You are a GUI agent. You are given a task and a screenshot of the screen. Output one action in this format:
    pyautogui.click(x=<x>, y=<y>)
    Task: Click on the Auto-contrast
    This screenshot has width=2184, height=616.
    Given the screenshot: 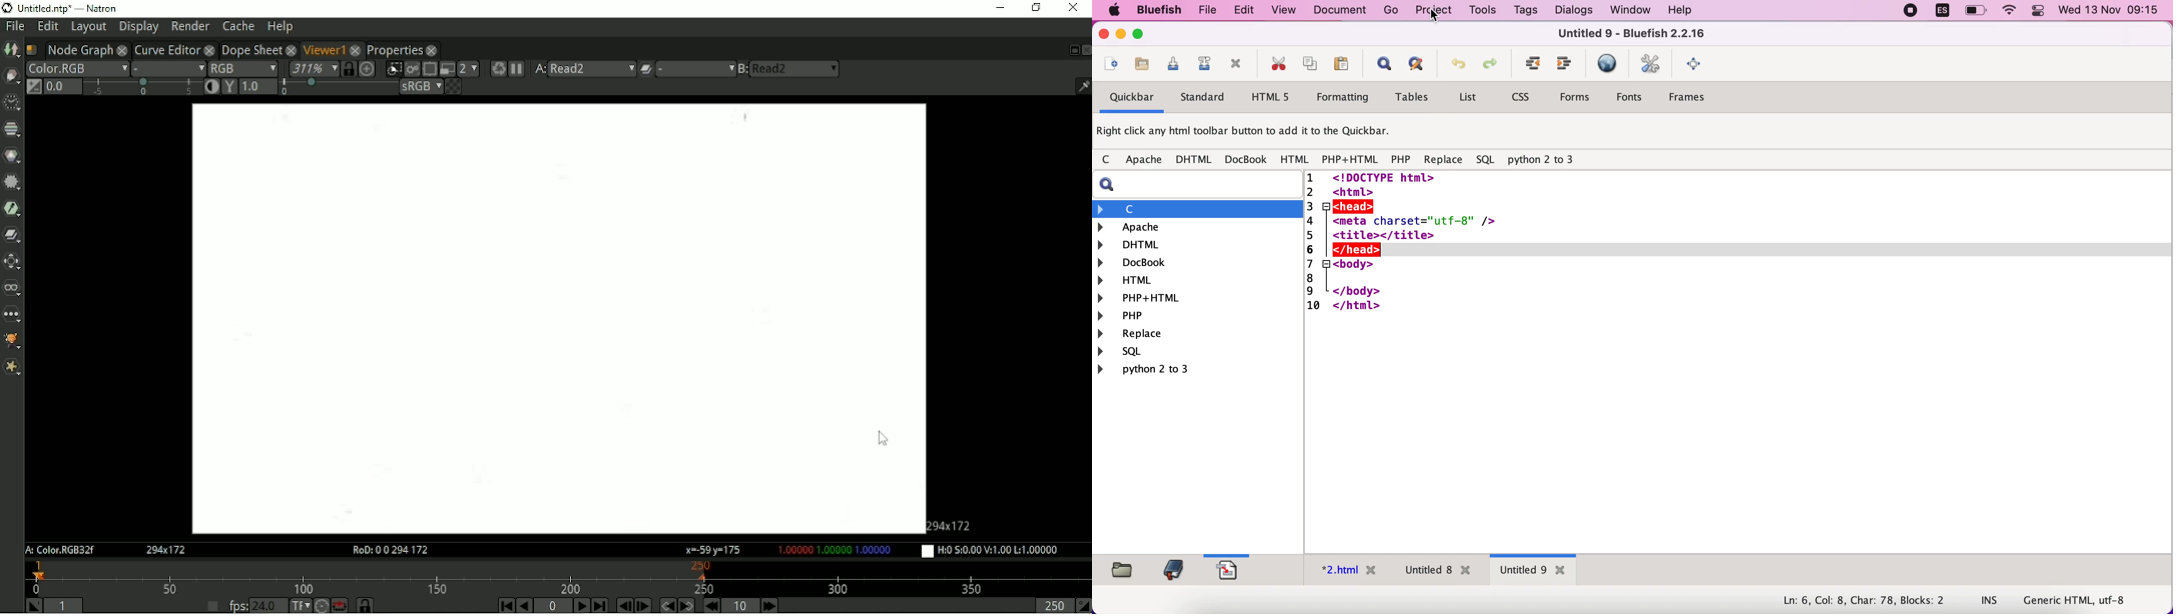 What is the action you would take?
    pyautogui.click(x=211, y=86)
    